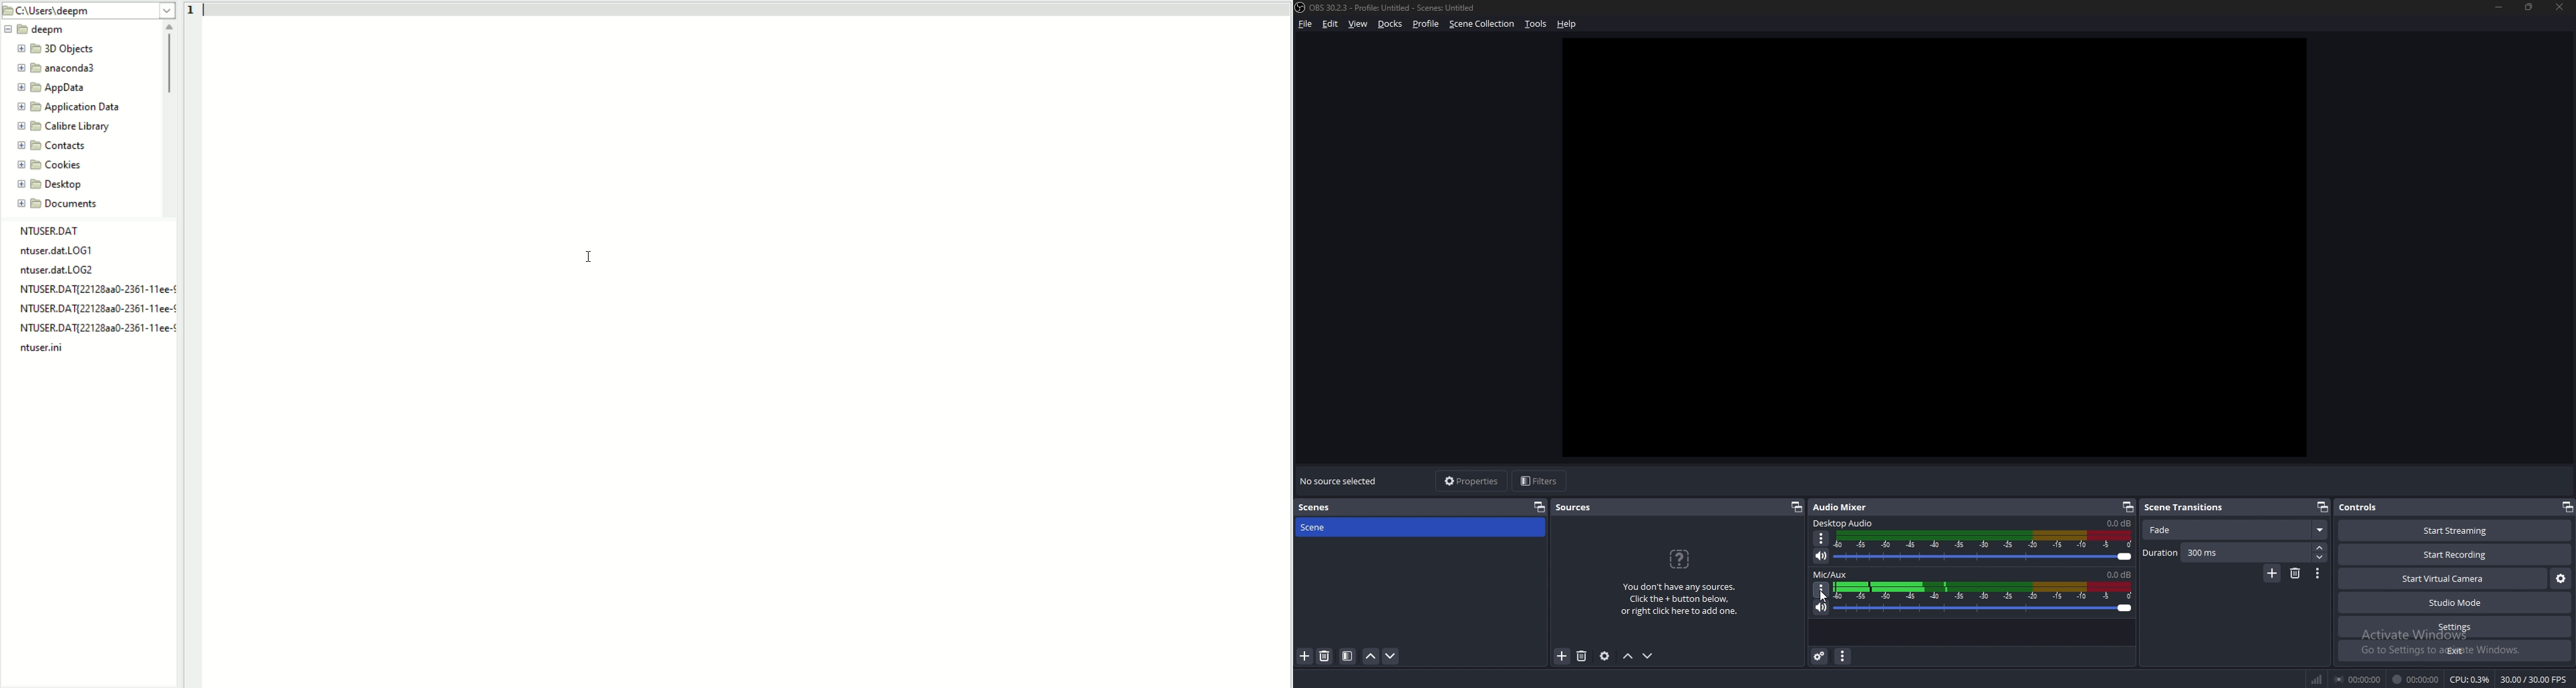 The height and width of the screenshot is (700, 2576). I want to click on no source selected, so click(1340, 480).